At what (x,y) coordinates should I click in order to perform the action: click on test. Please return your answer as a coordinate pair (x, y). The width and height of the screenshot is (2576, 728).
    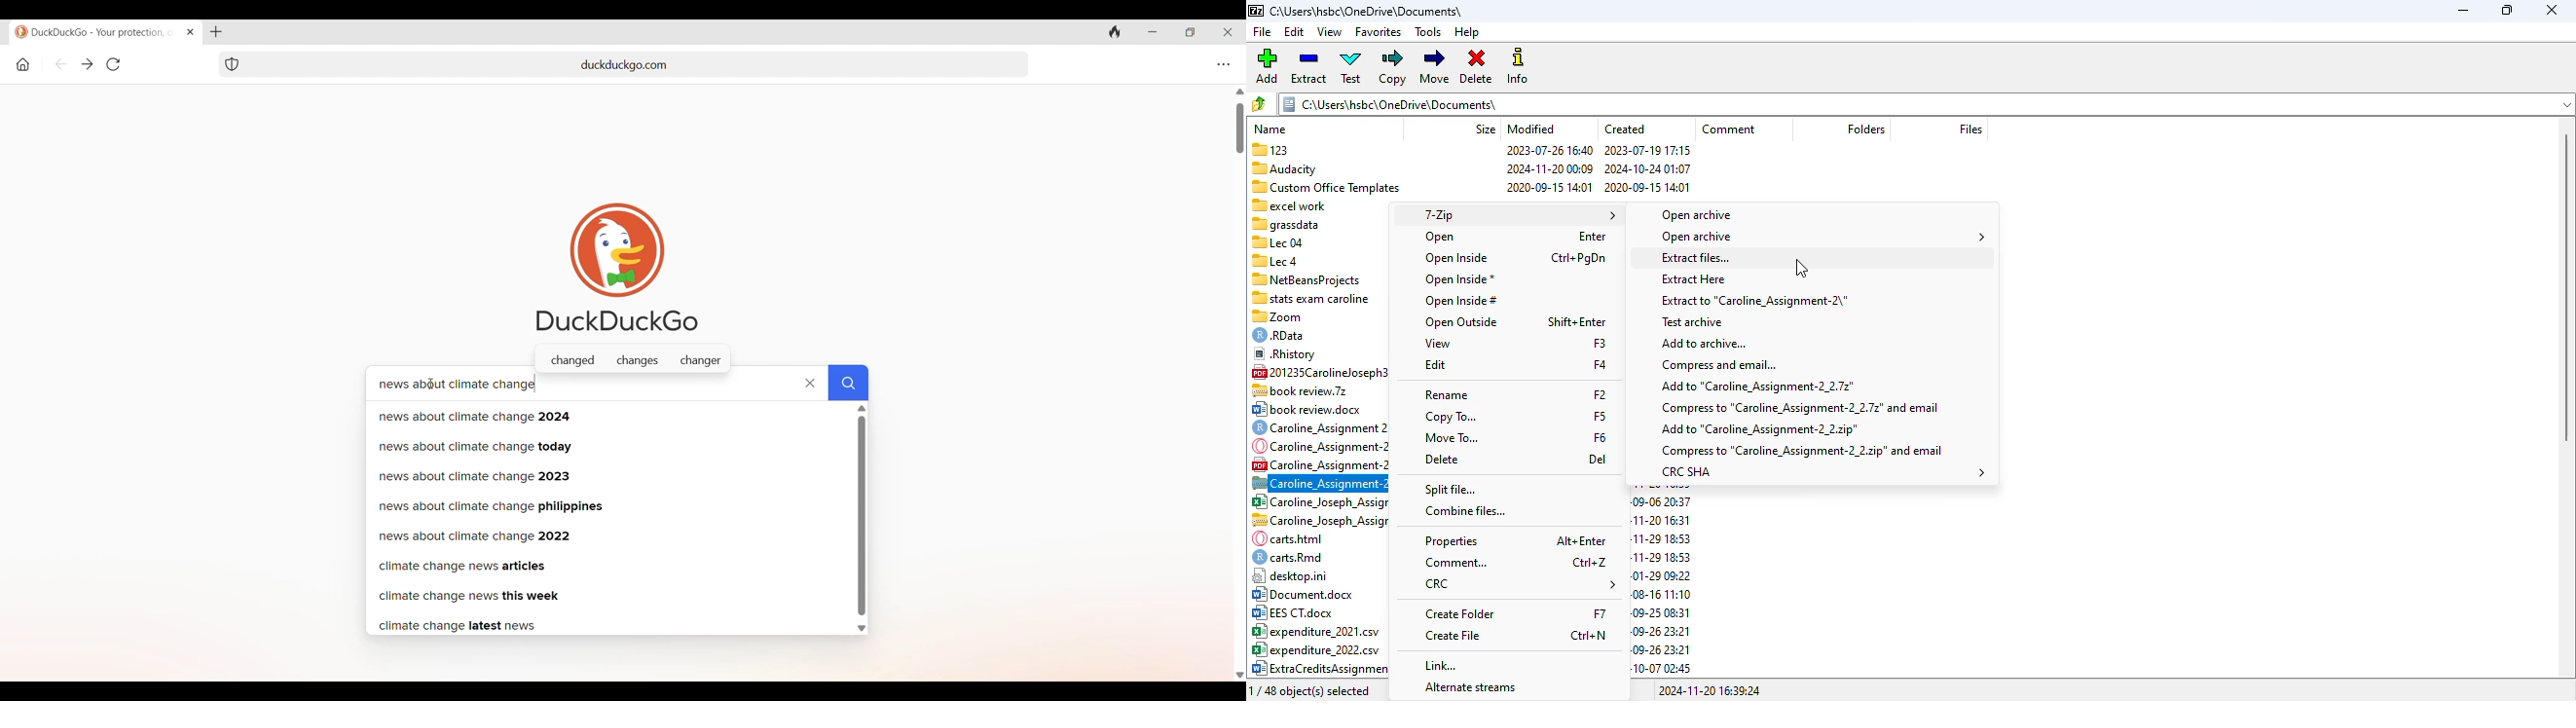
    Looking at the image, I should click on (1351, 66).